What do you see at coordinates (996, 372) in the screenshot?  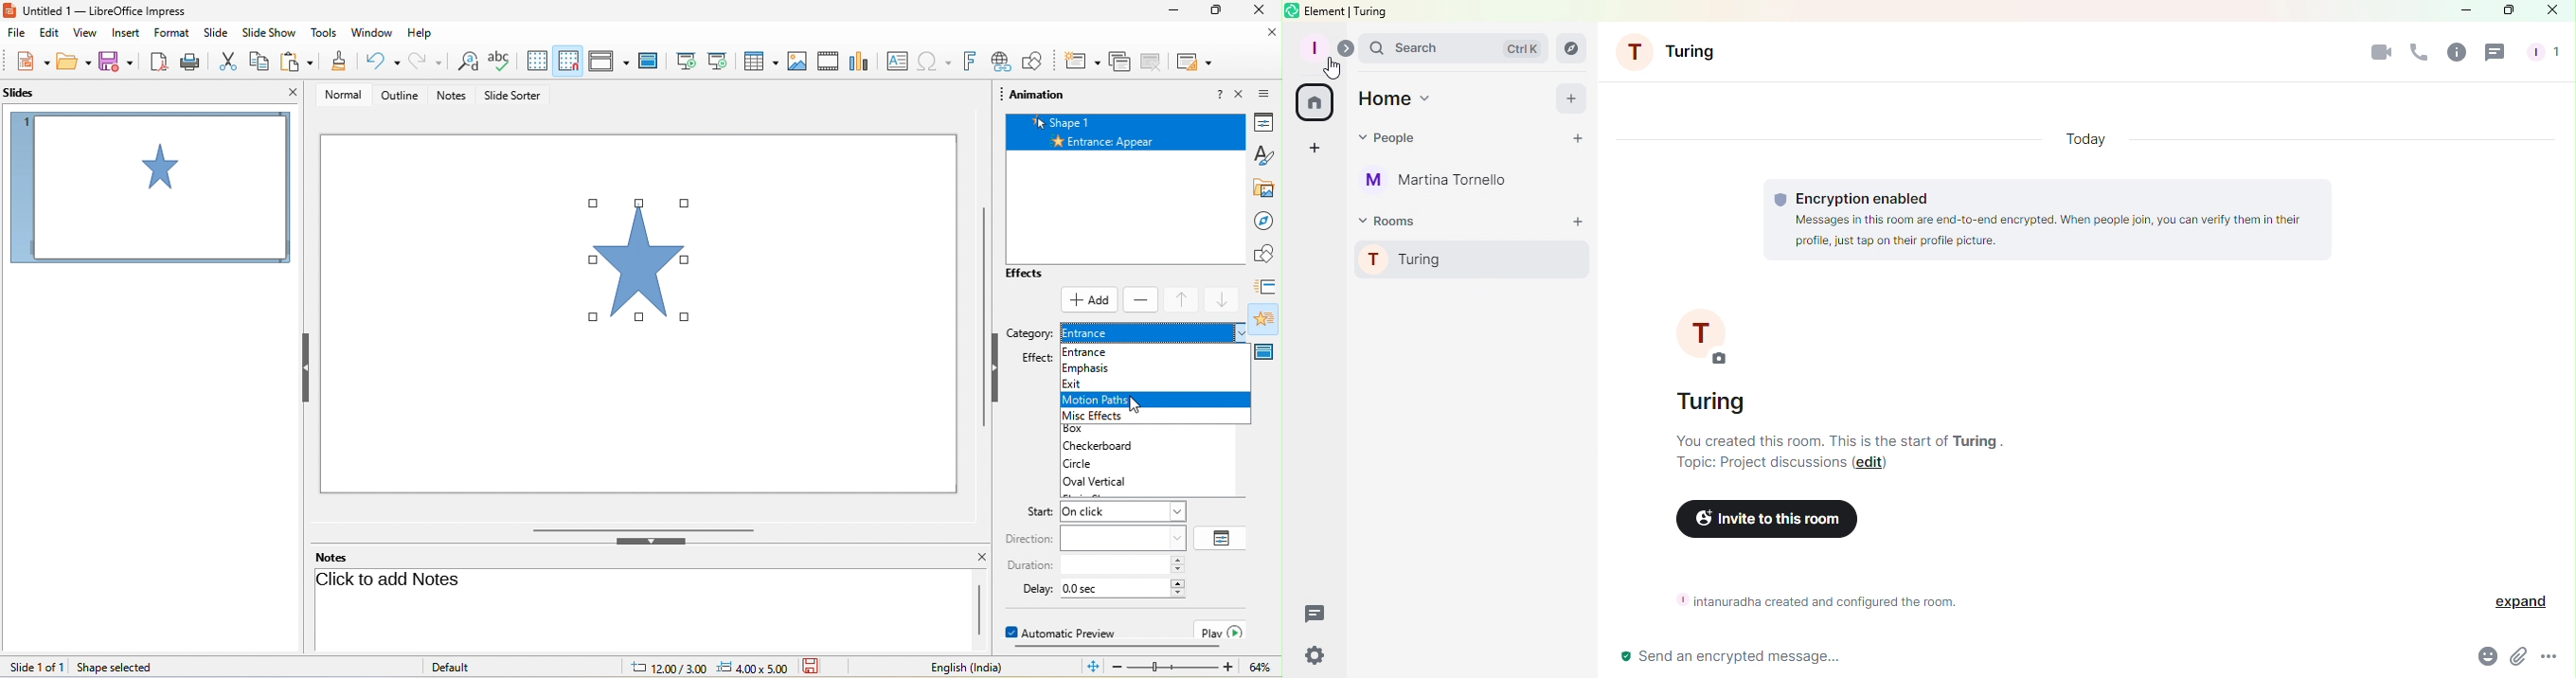 I see `hide` at bounding box center [996, 372].